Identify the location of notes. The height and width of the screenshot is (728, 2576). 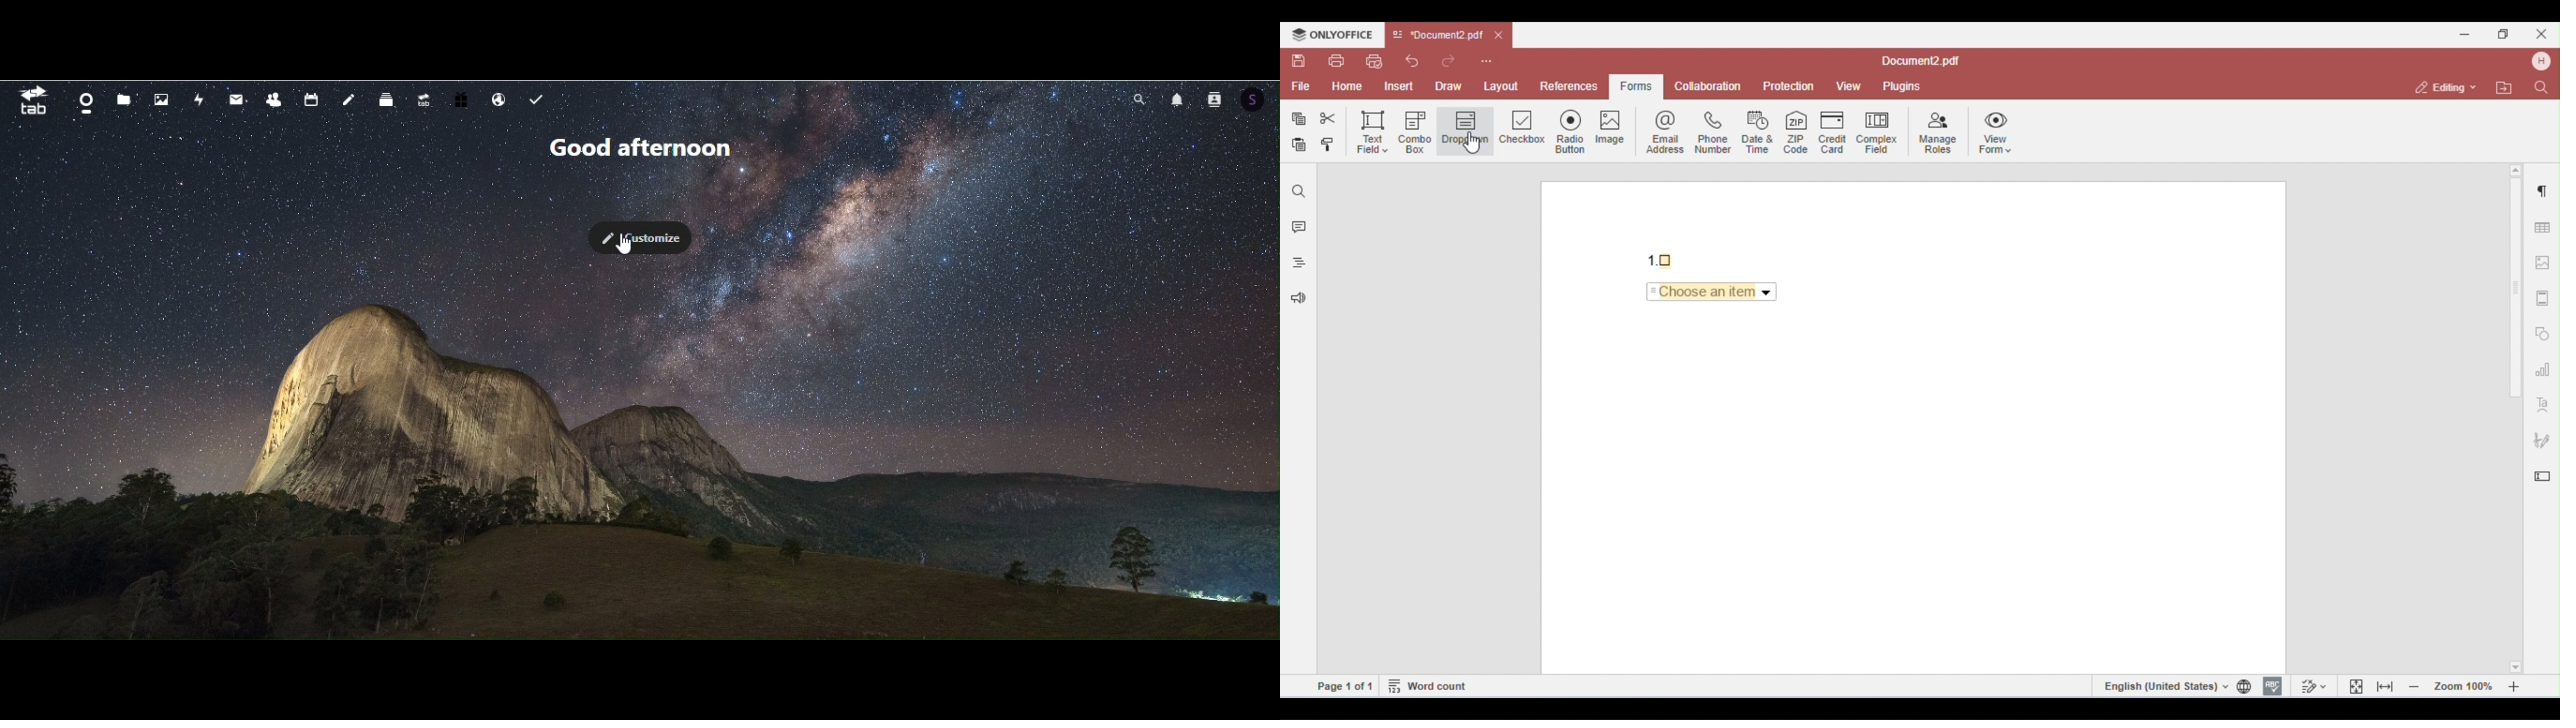
(348, 98).